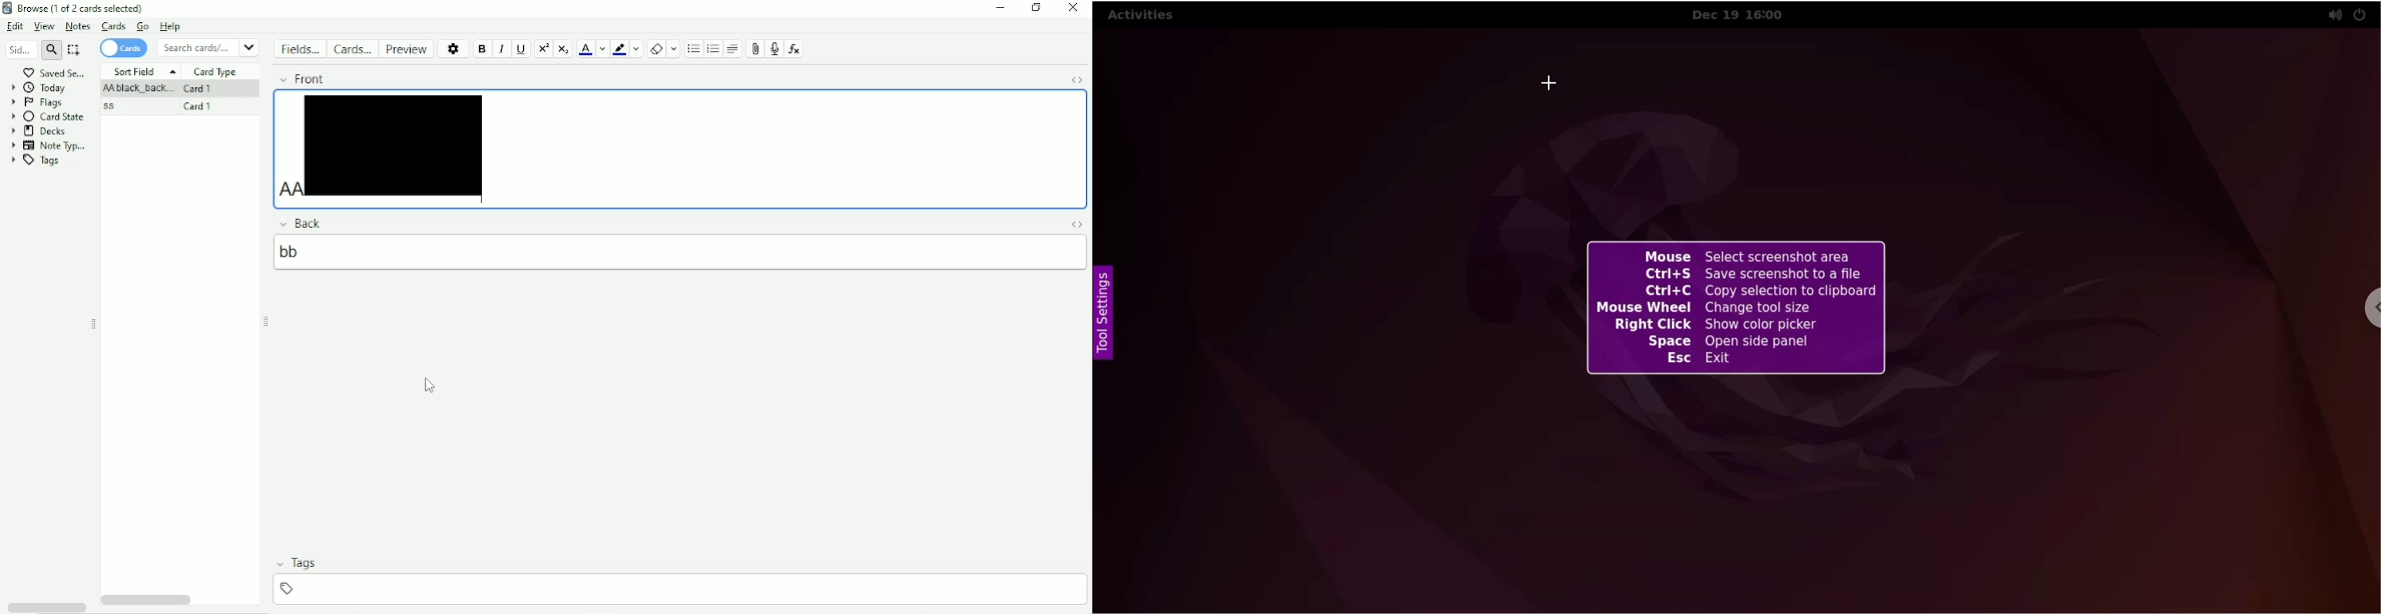 The image size is (2408, 616). I want to click on Horizontal scrollbar, so click(144, 602).